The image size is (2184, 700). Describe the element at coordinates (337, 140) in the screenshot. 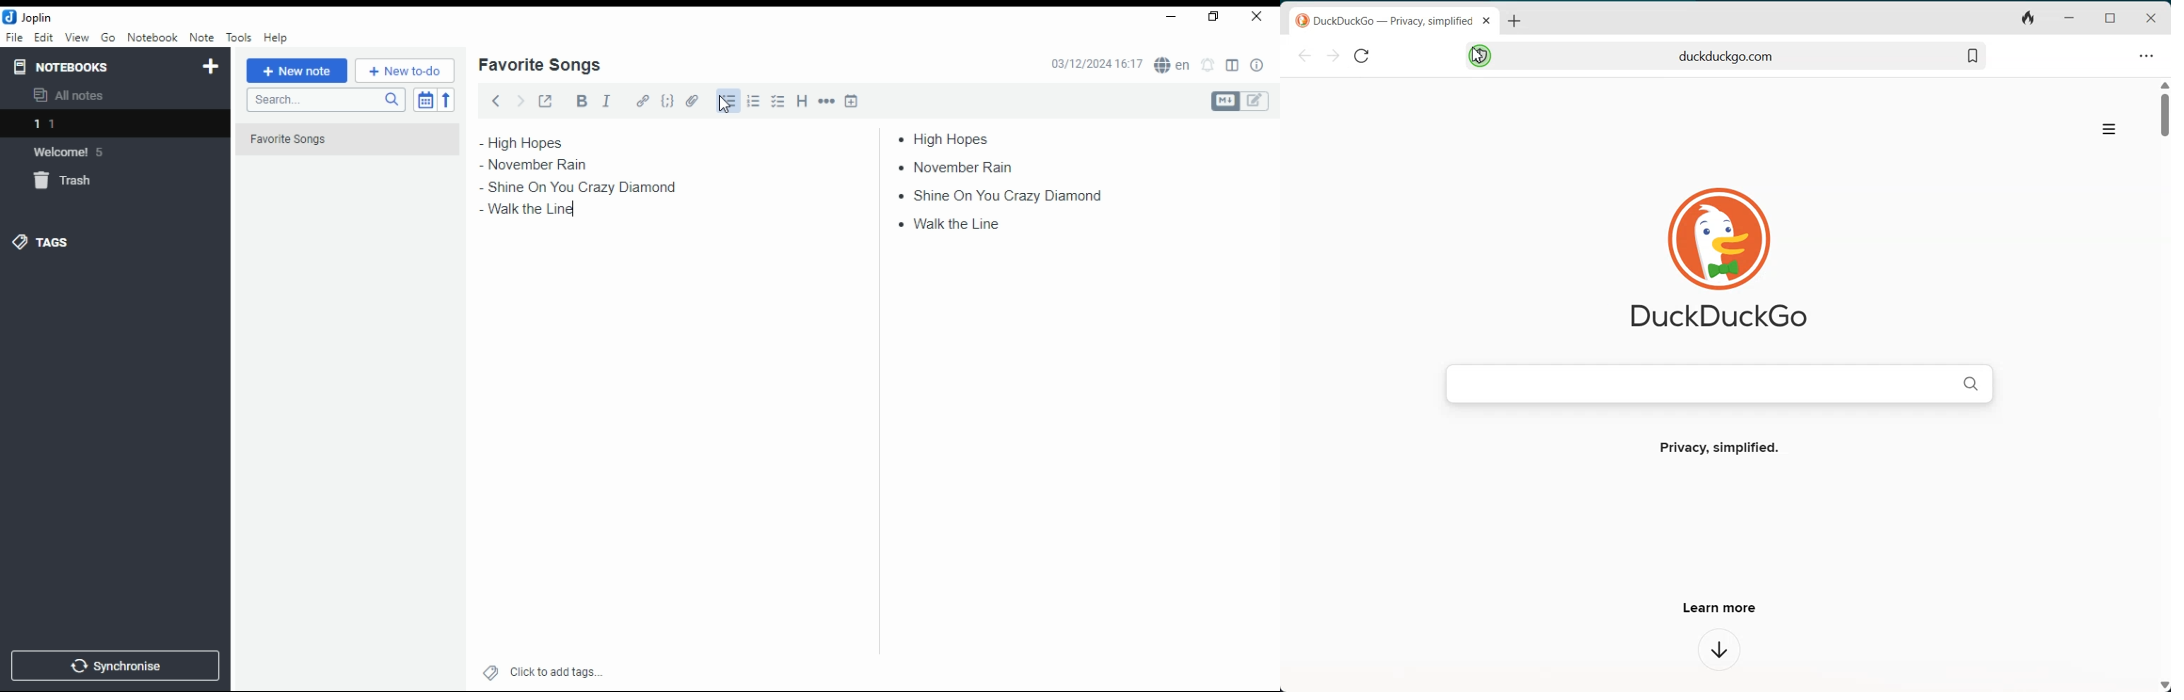

I see `Favorite Songs` at that location.